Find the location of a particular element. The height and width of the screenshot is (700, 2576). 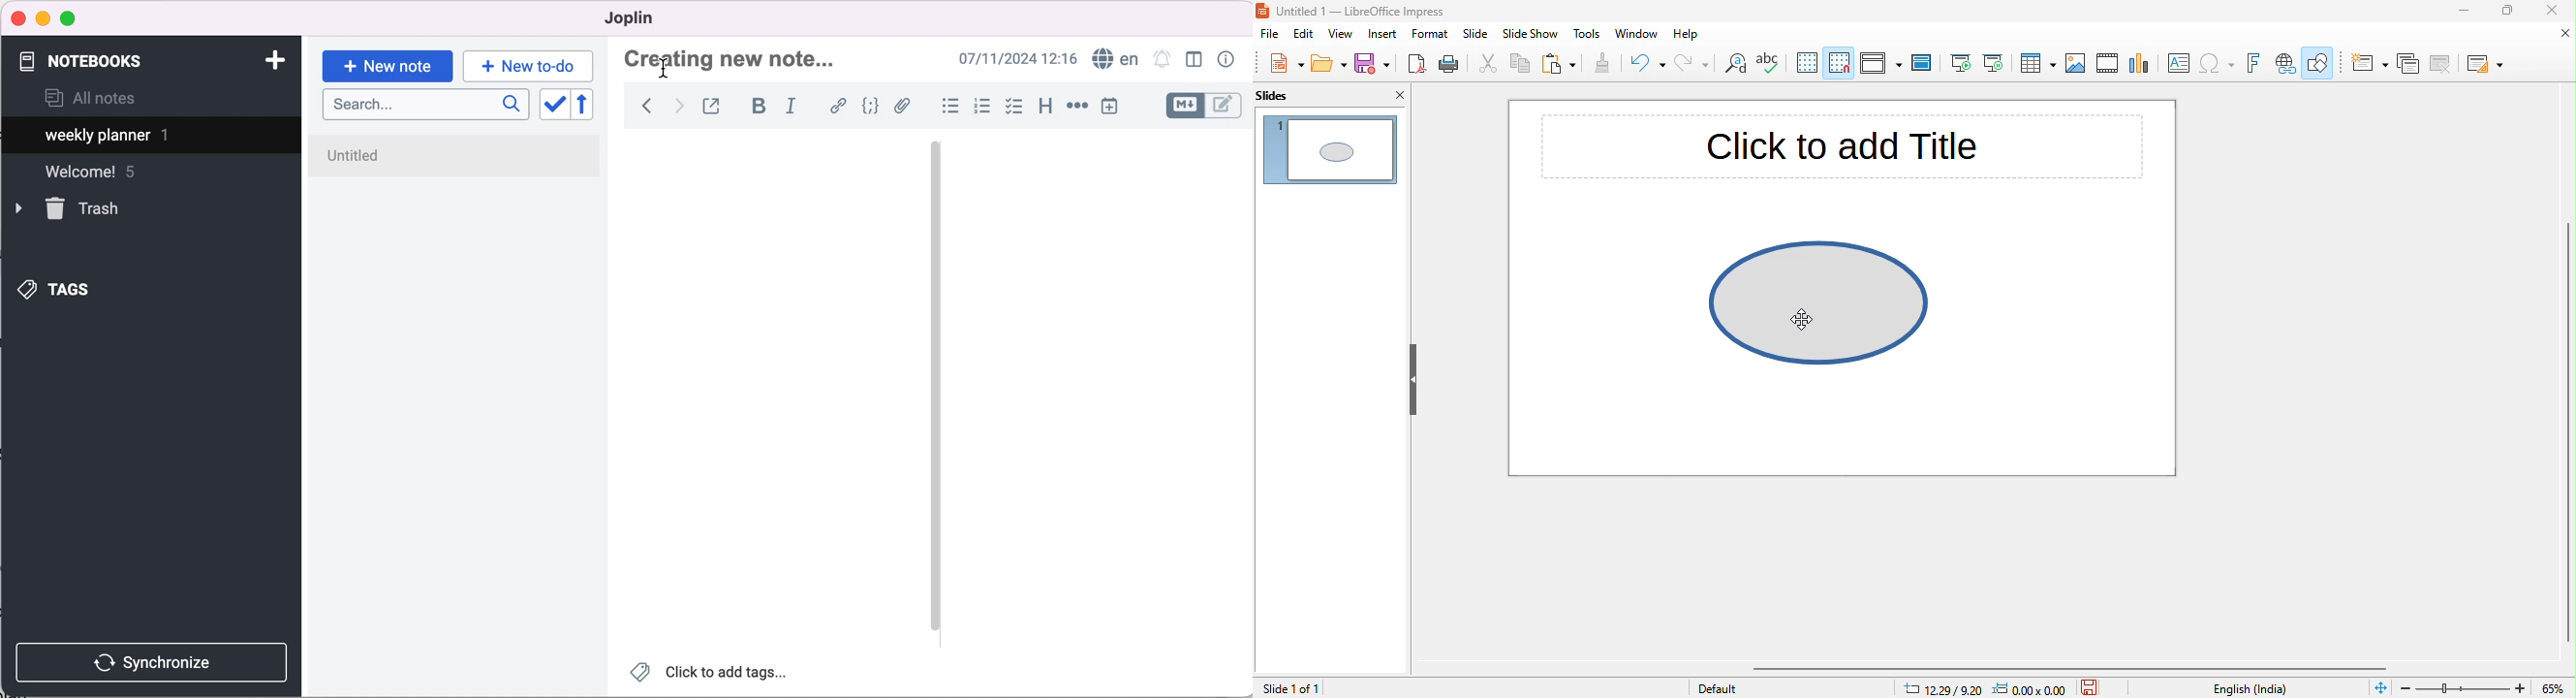

set alarm is located at coordinates (1163, 61).